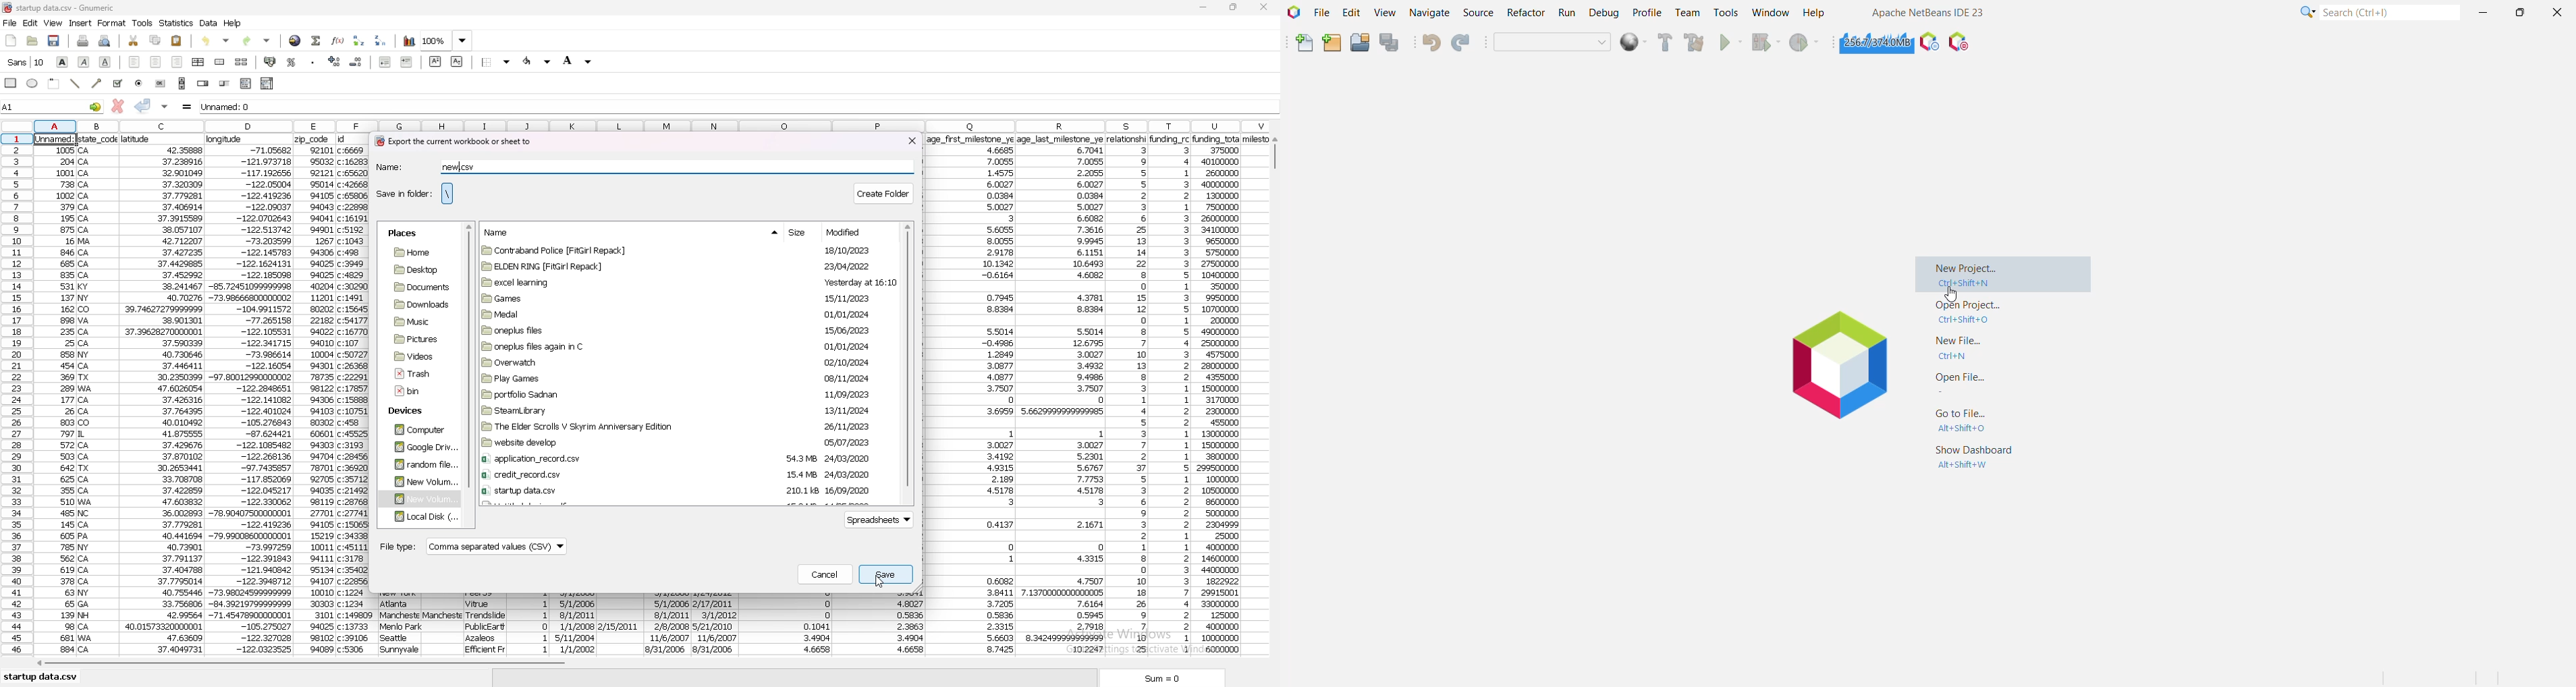  Describe the element at coordinates (1063, 394) in the screenshot. I see `daat` at that location.